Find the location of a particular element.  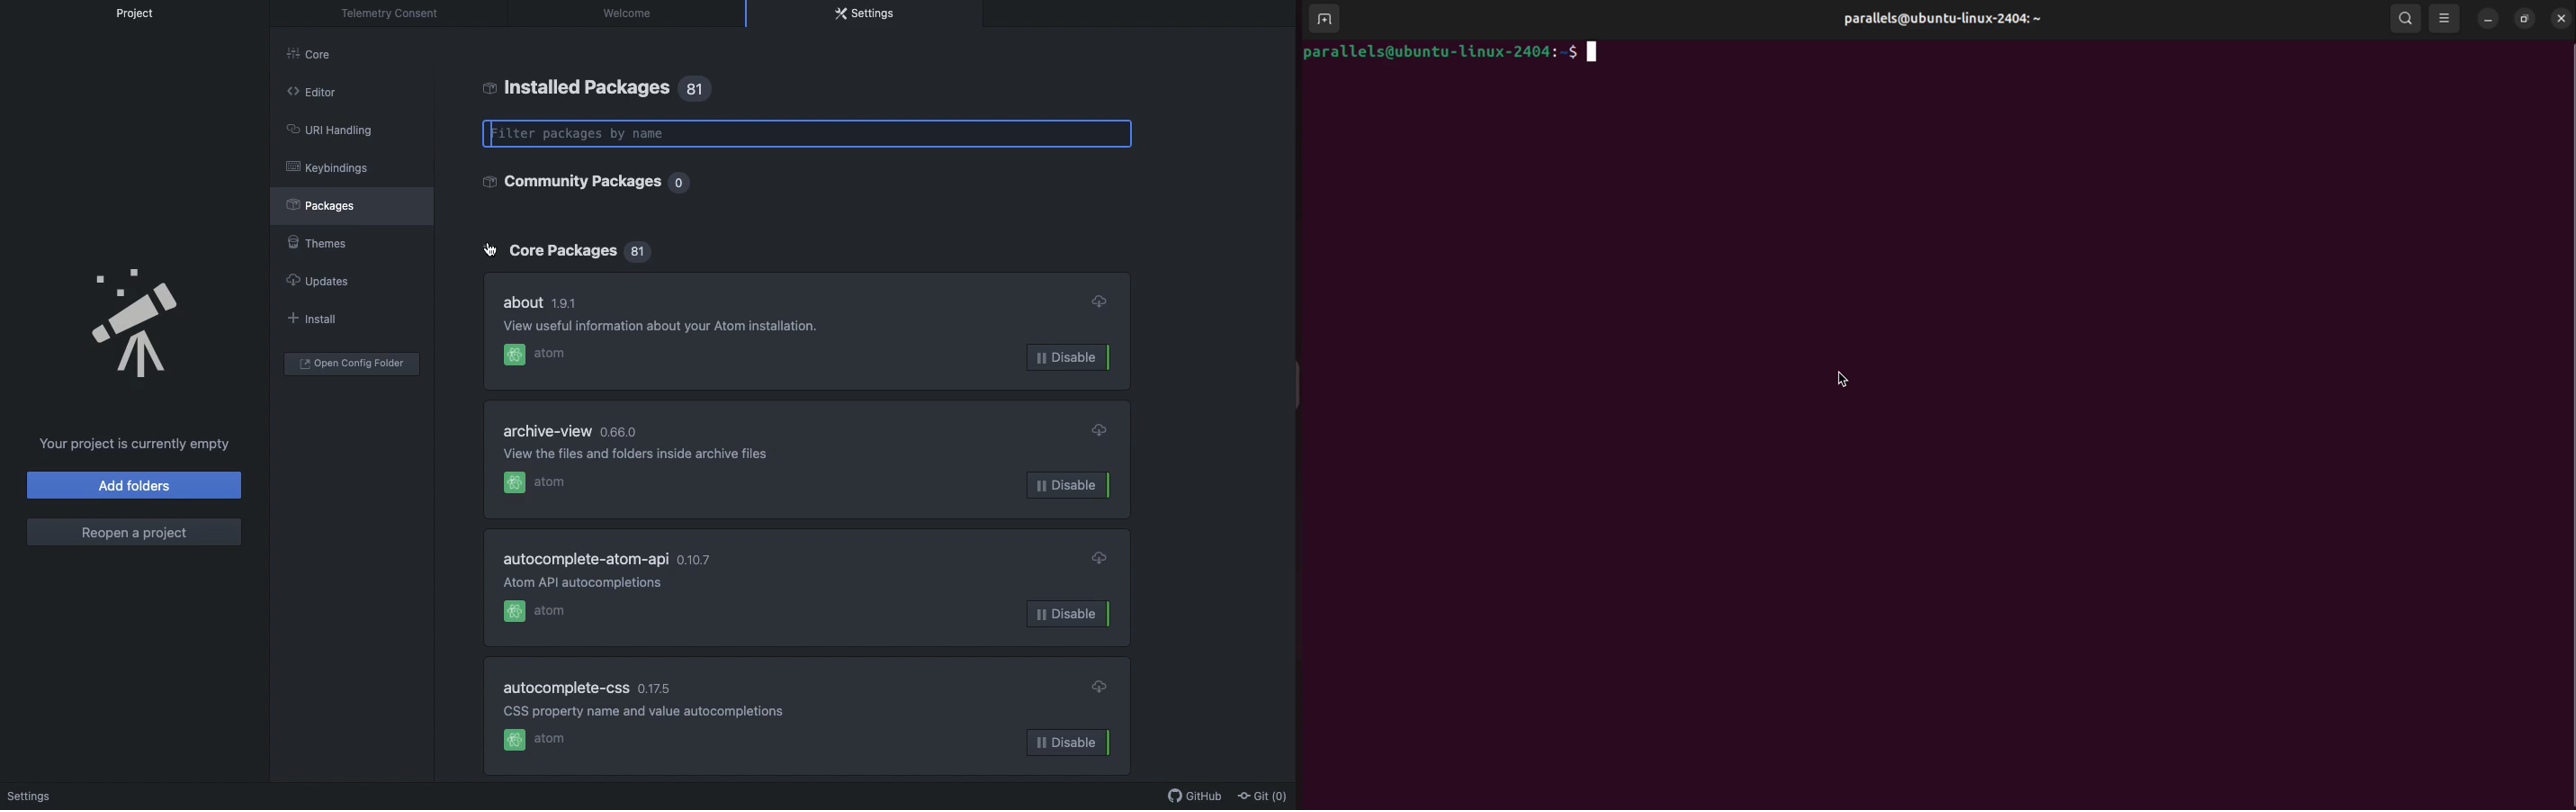

0.107 is located at coordinates (696, 558).